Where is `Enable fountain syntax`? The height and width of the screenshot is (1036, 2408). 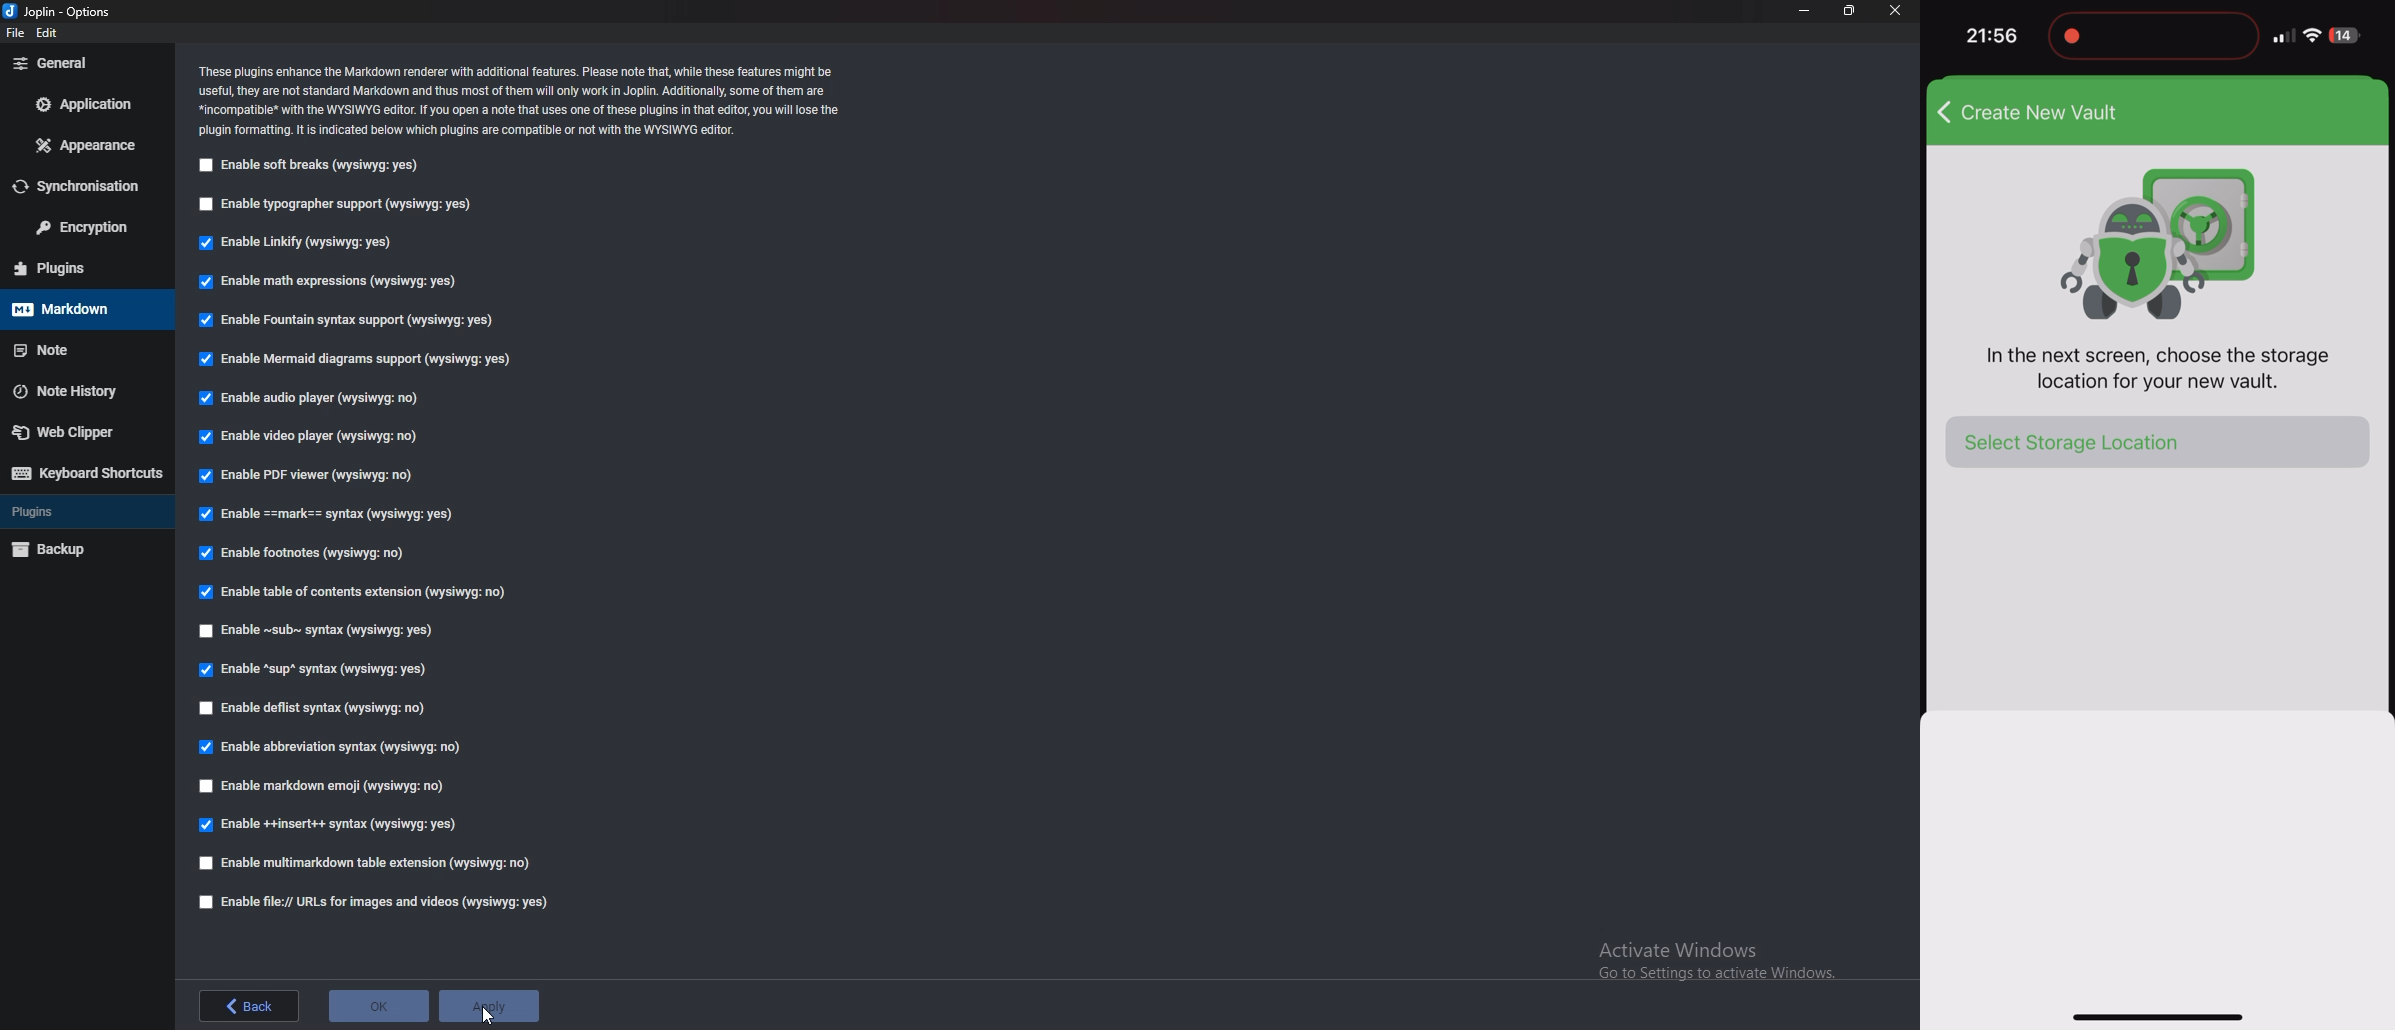 Enable fountain syntax is located at coordinates (348, 319).